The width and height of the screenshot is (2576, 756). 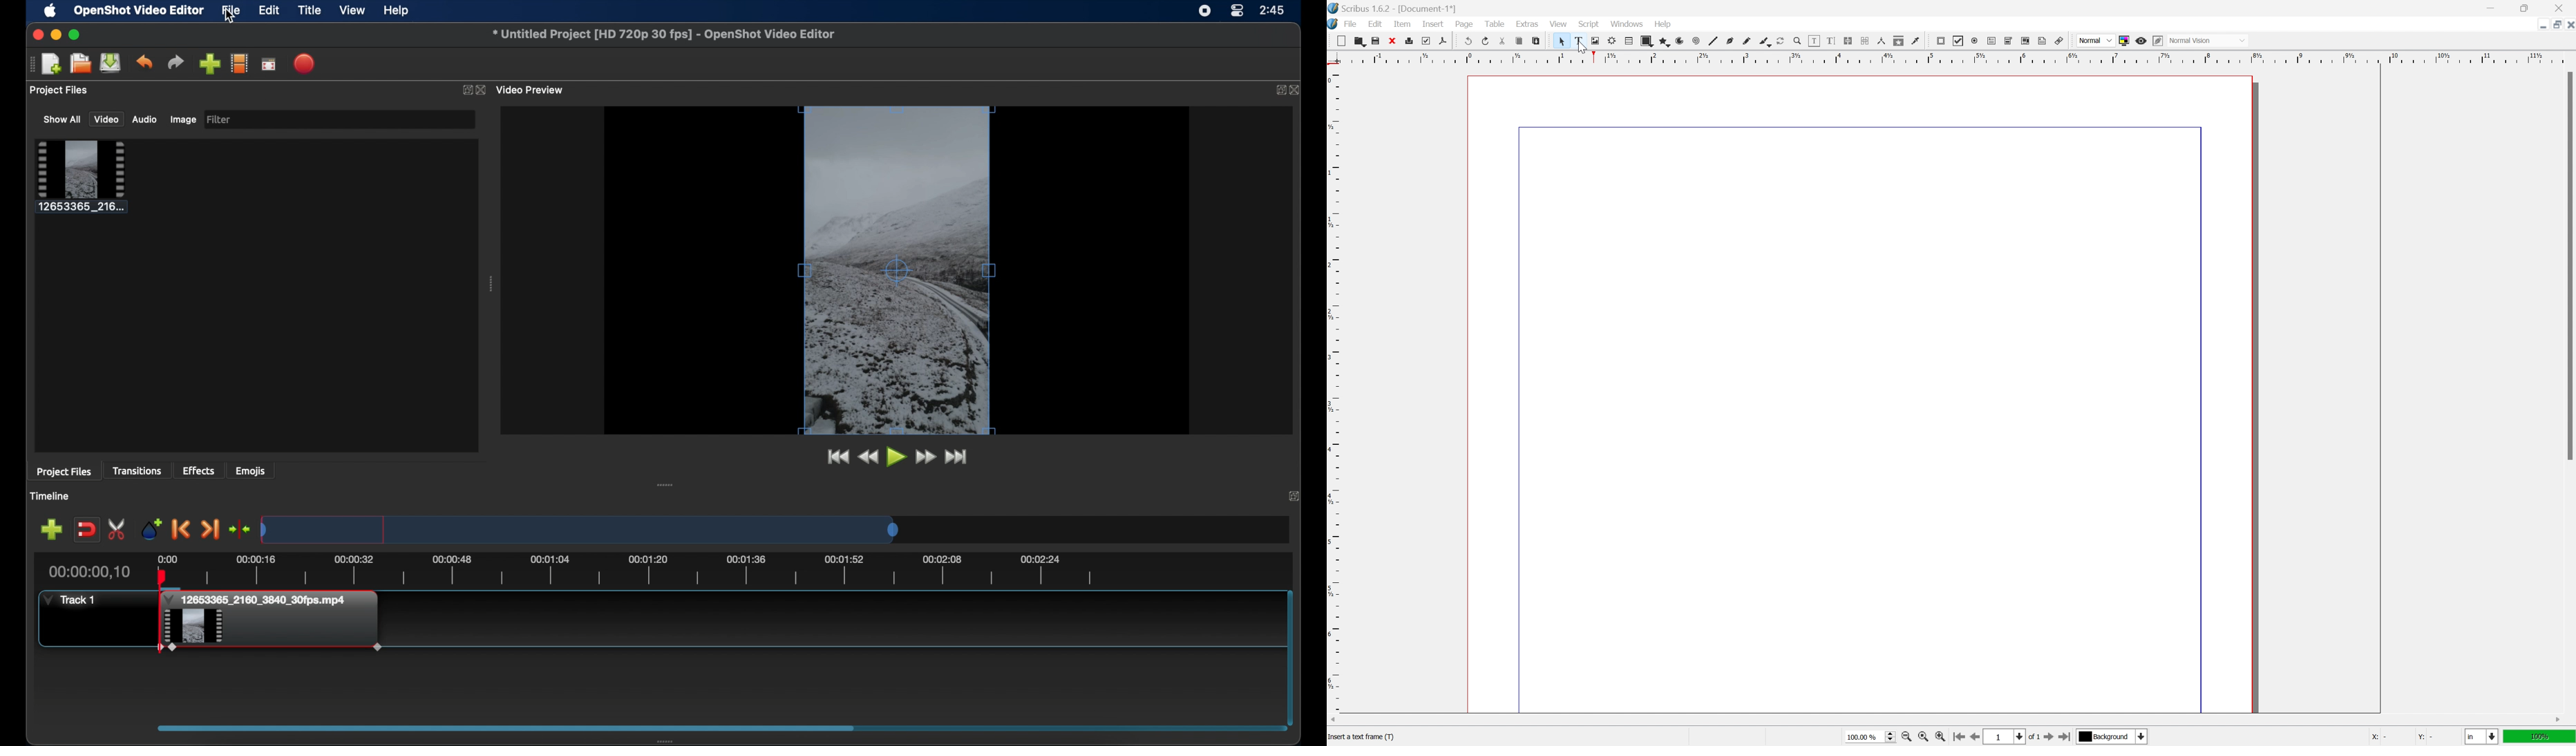 What do you see at coordinates (1921, 738) in the screenshot?
I see `zoom to 100%` at bounding box center [1921, 738].